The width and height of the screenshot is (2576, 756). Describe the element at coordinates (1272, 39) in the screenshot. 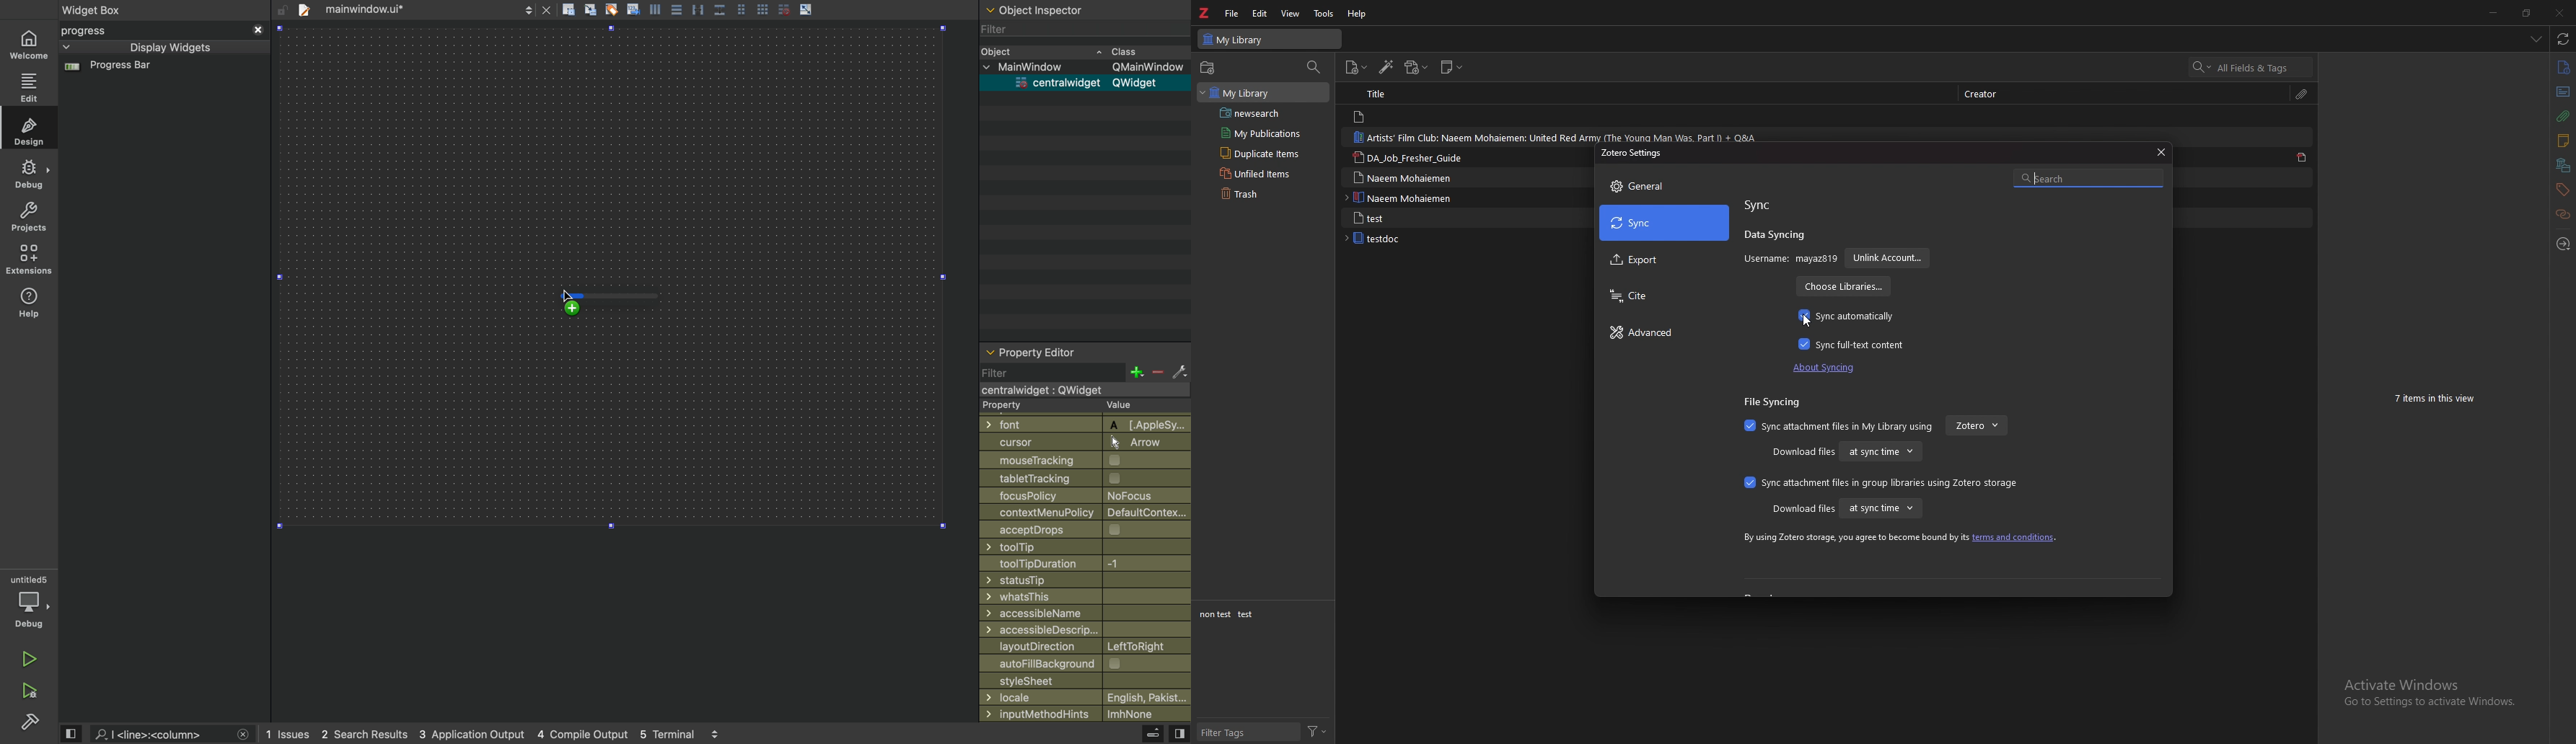

I see `my library` at that location.